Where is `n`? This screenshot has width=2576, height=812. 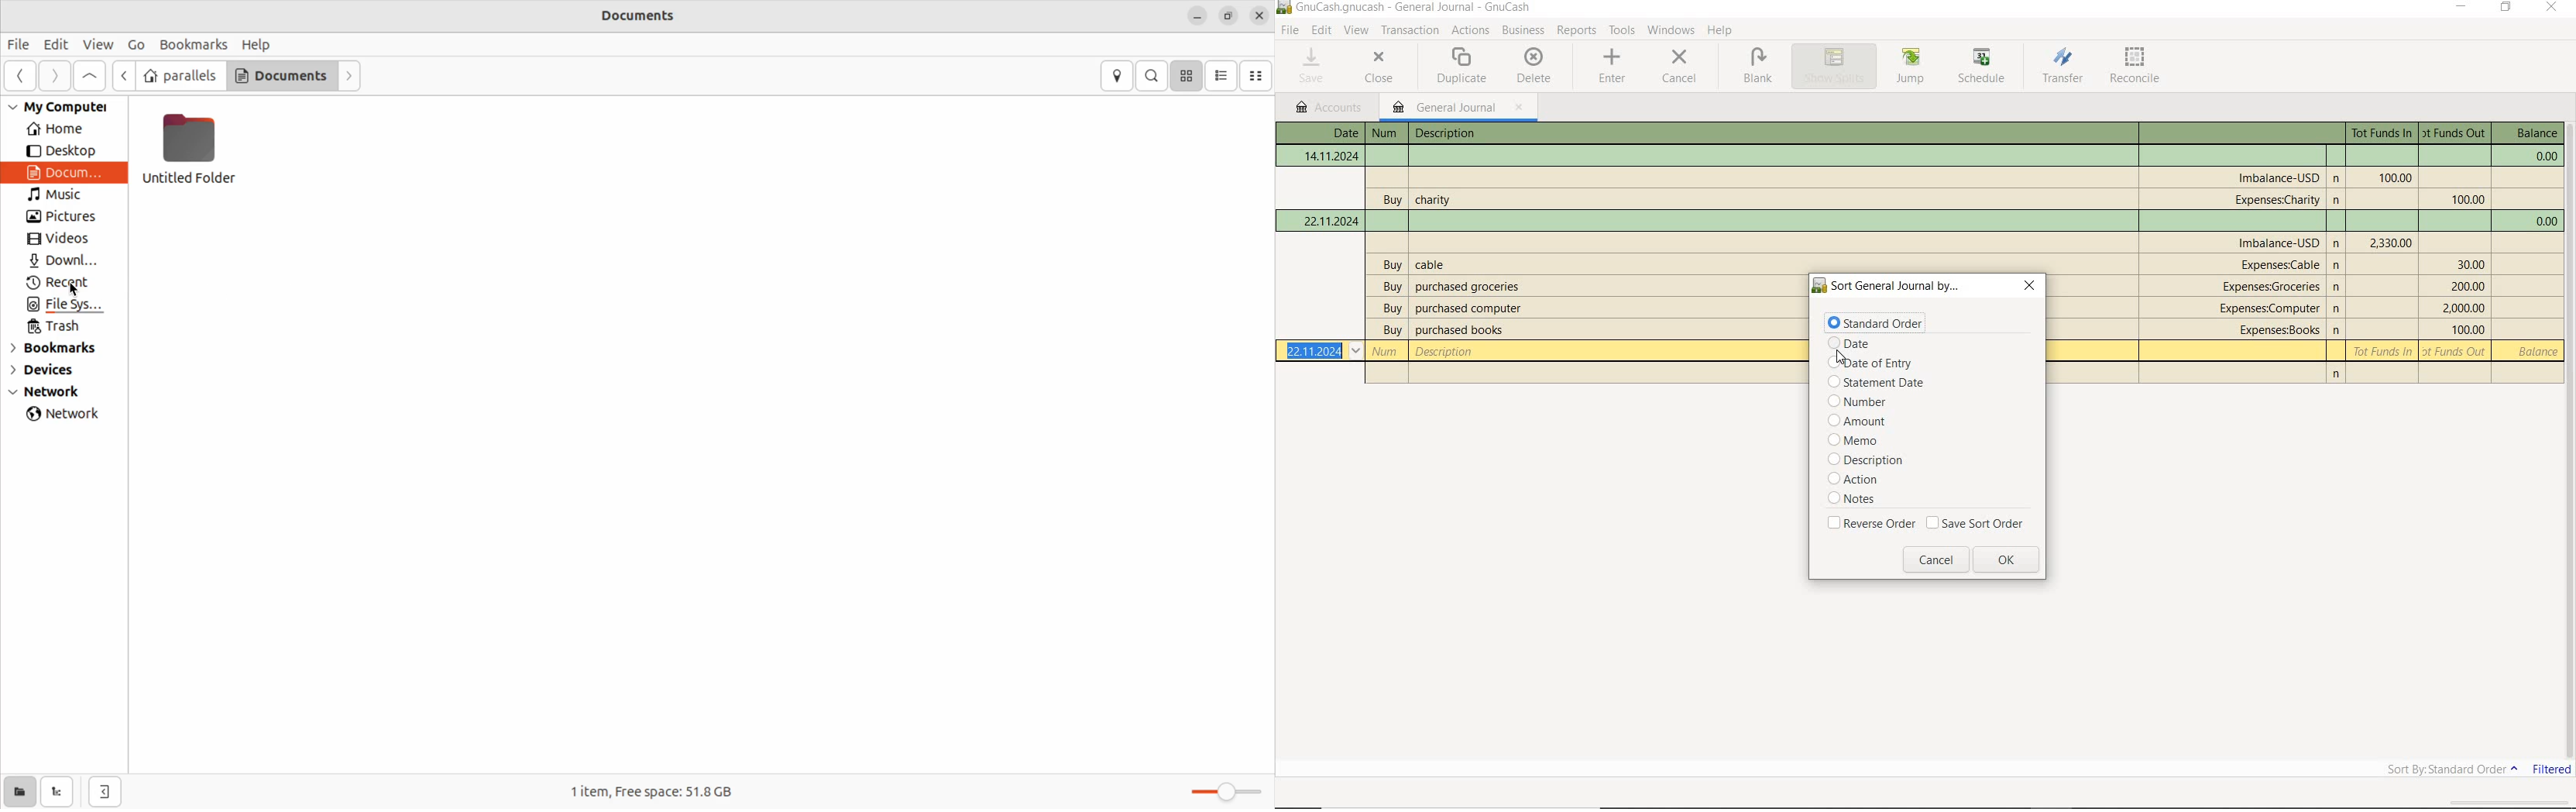 n is located at coordinates (2340, 267).